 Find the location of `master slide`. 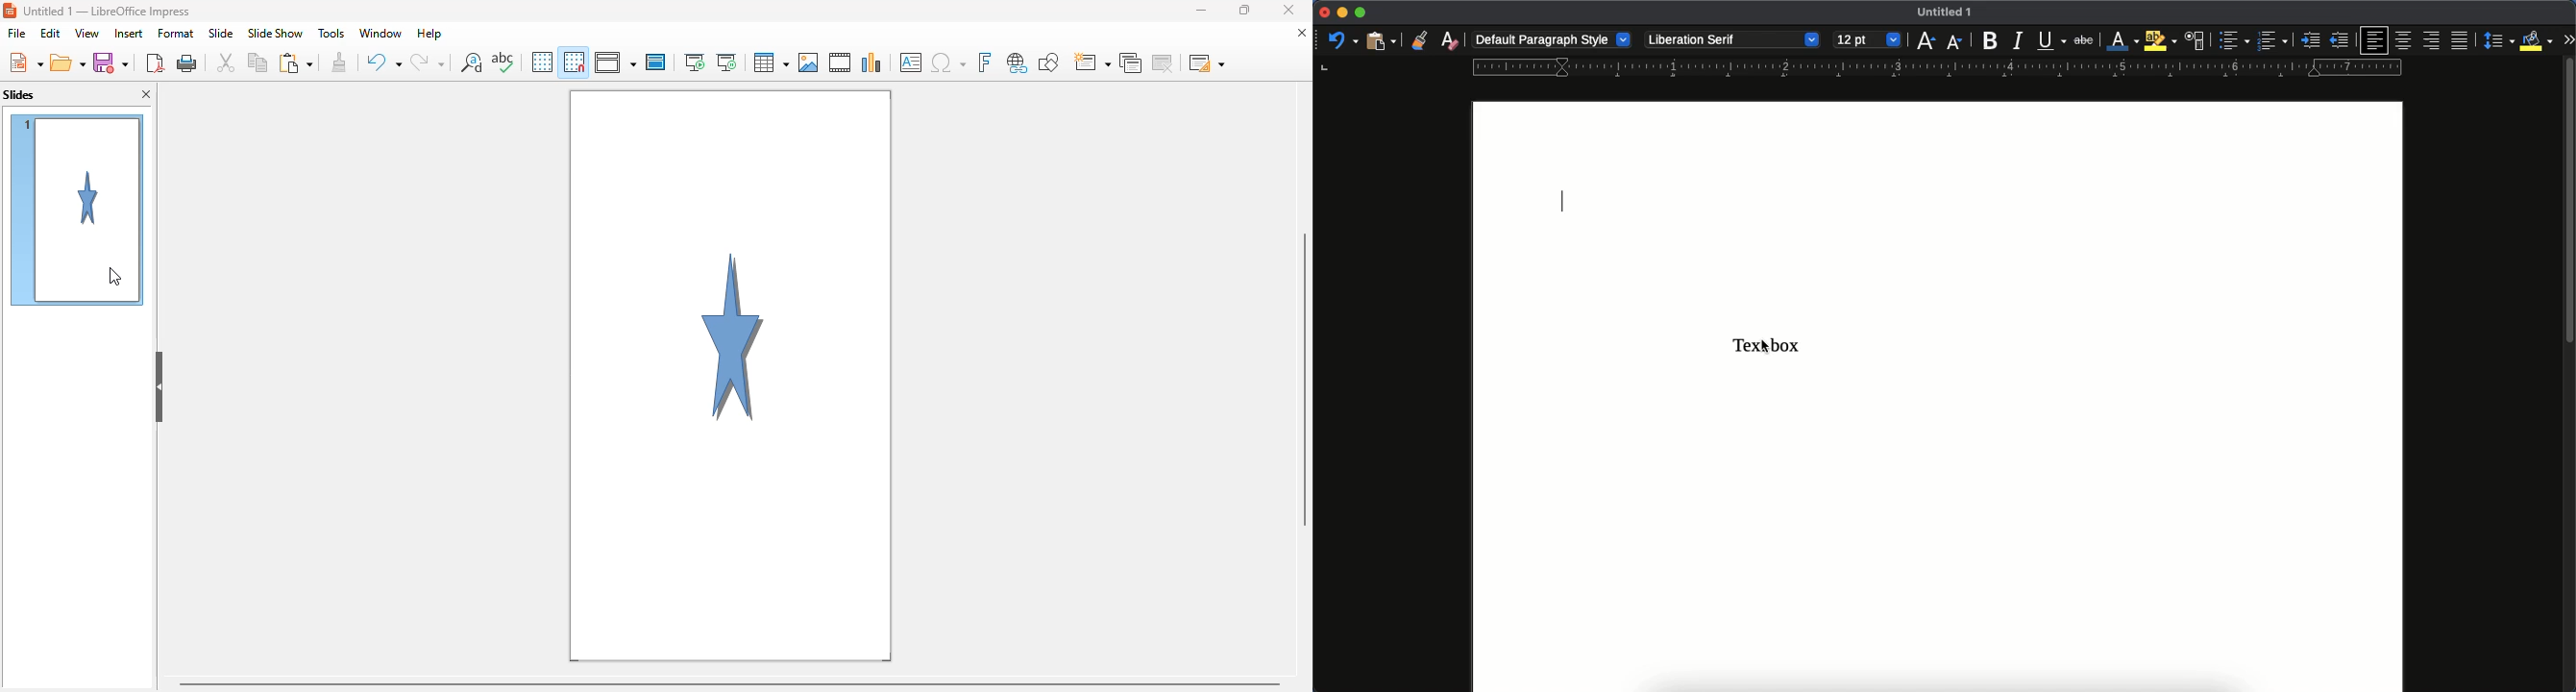

master slide is located at coordinates (657, 62).